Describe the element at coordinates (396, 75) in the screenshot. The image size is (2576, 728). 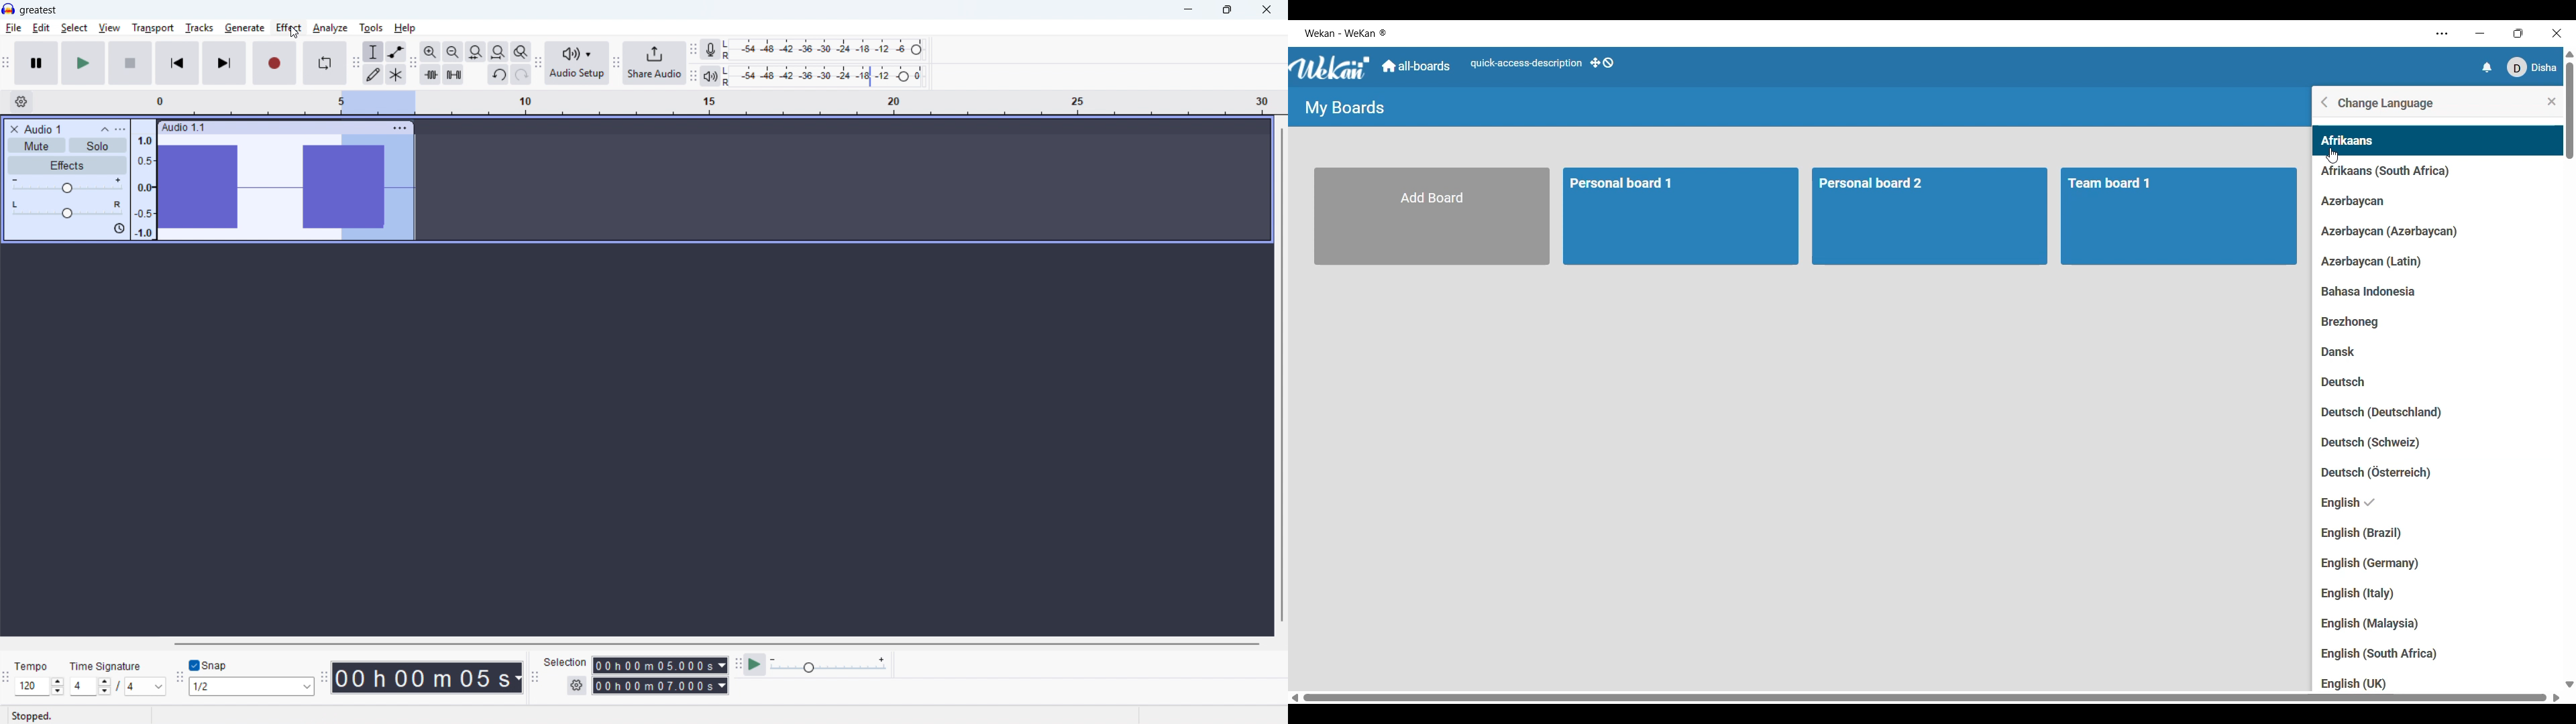
I see `Multi tool ` at that location.